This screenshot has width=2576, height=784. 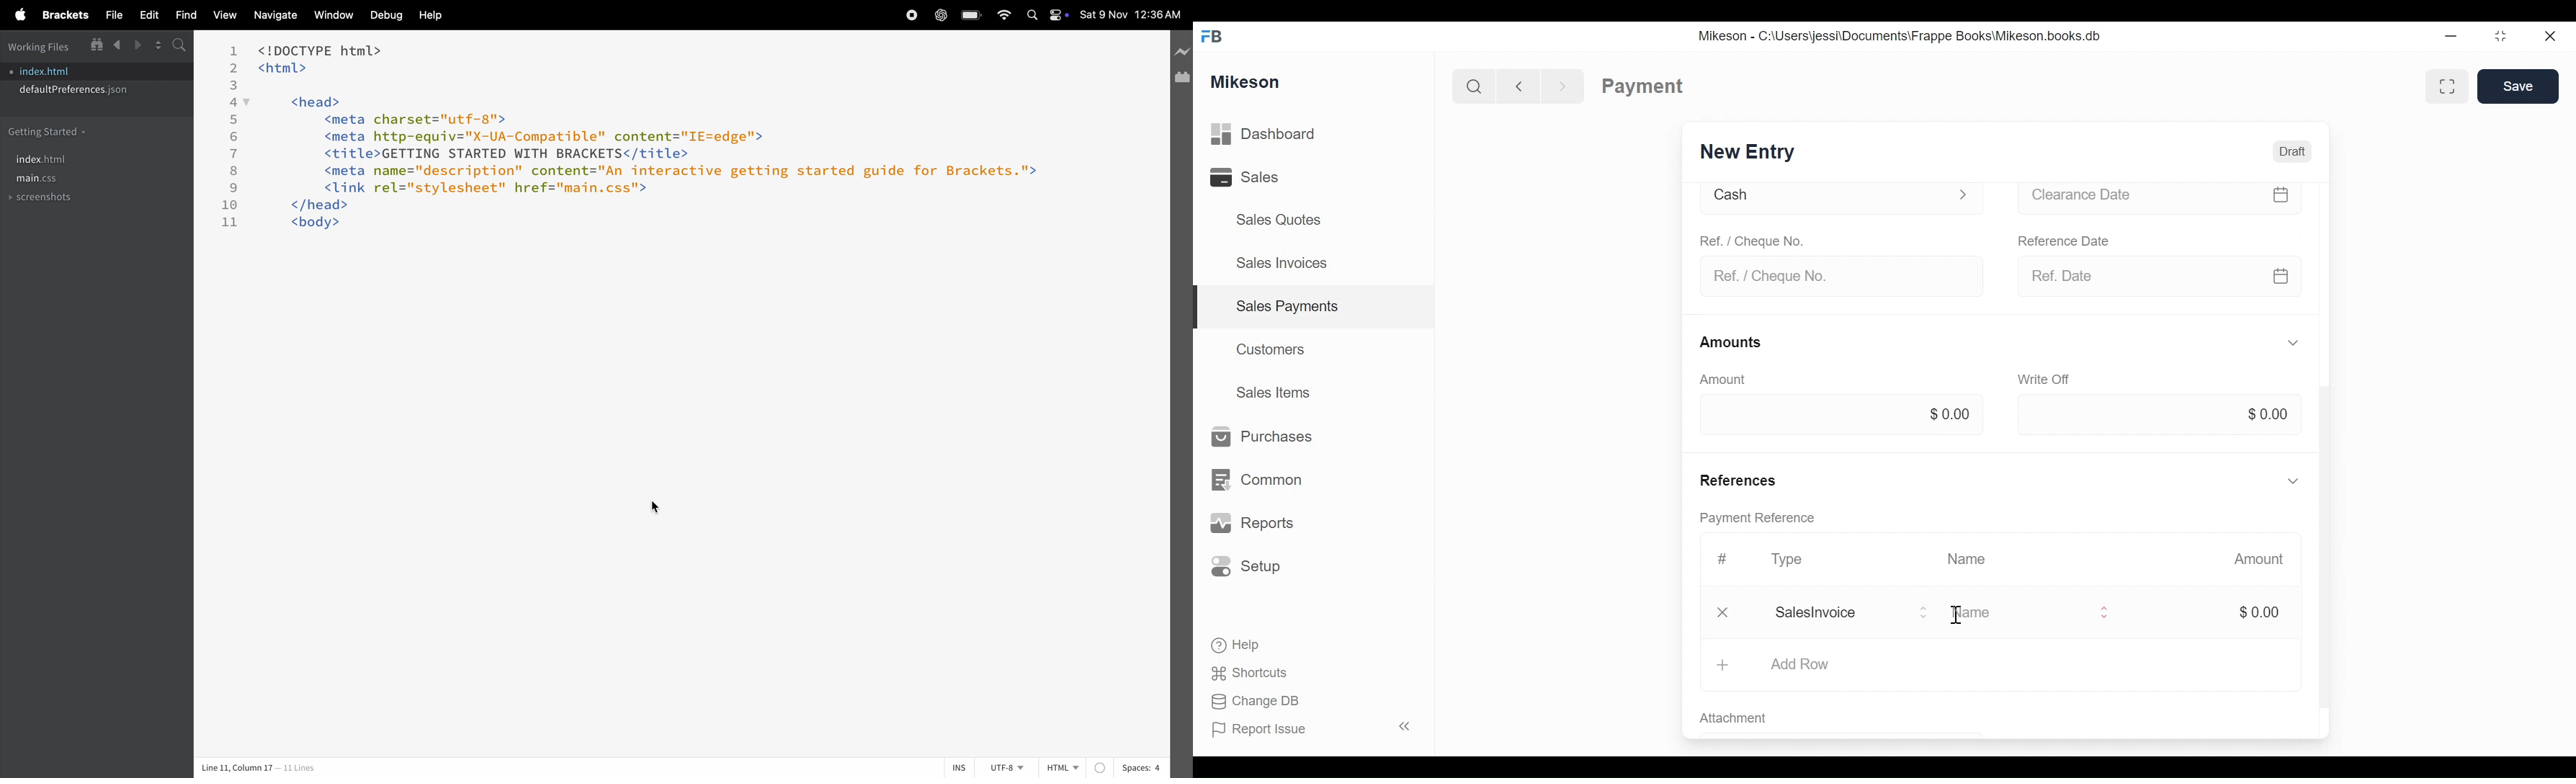 What do you see at coordinates (2521, 87) in the screenshot?
I see `Save` at bounding box center [2521, 87].